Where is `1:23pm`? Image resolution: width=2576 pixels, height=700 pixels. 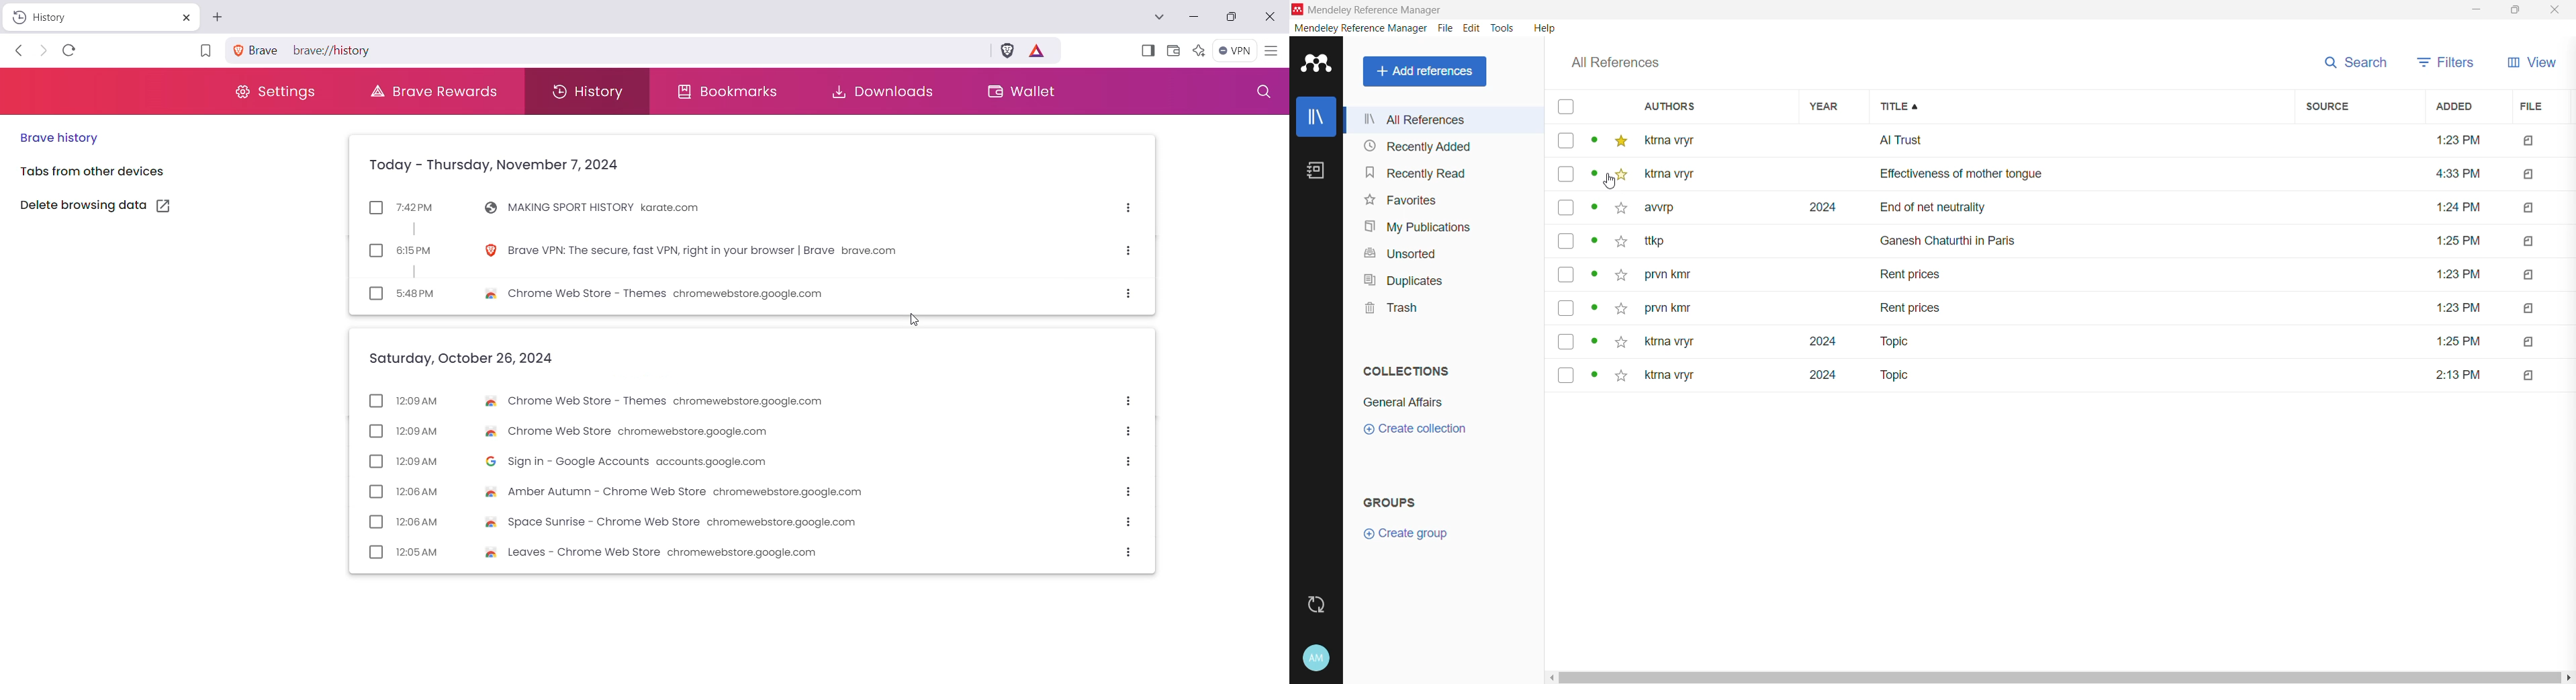
1:23pm is located at coordinates (2451, 143).